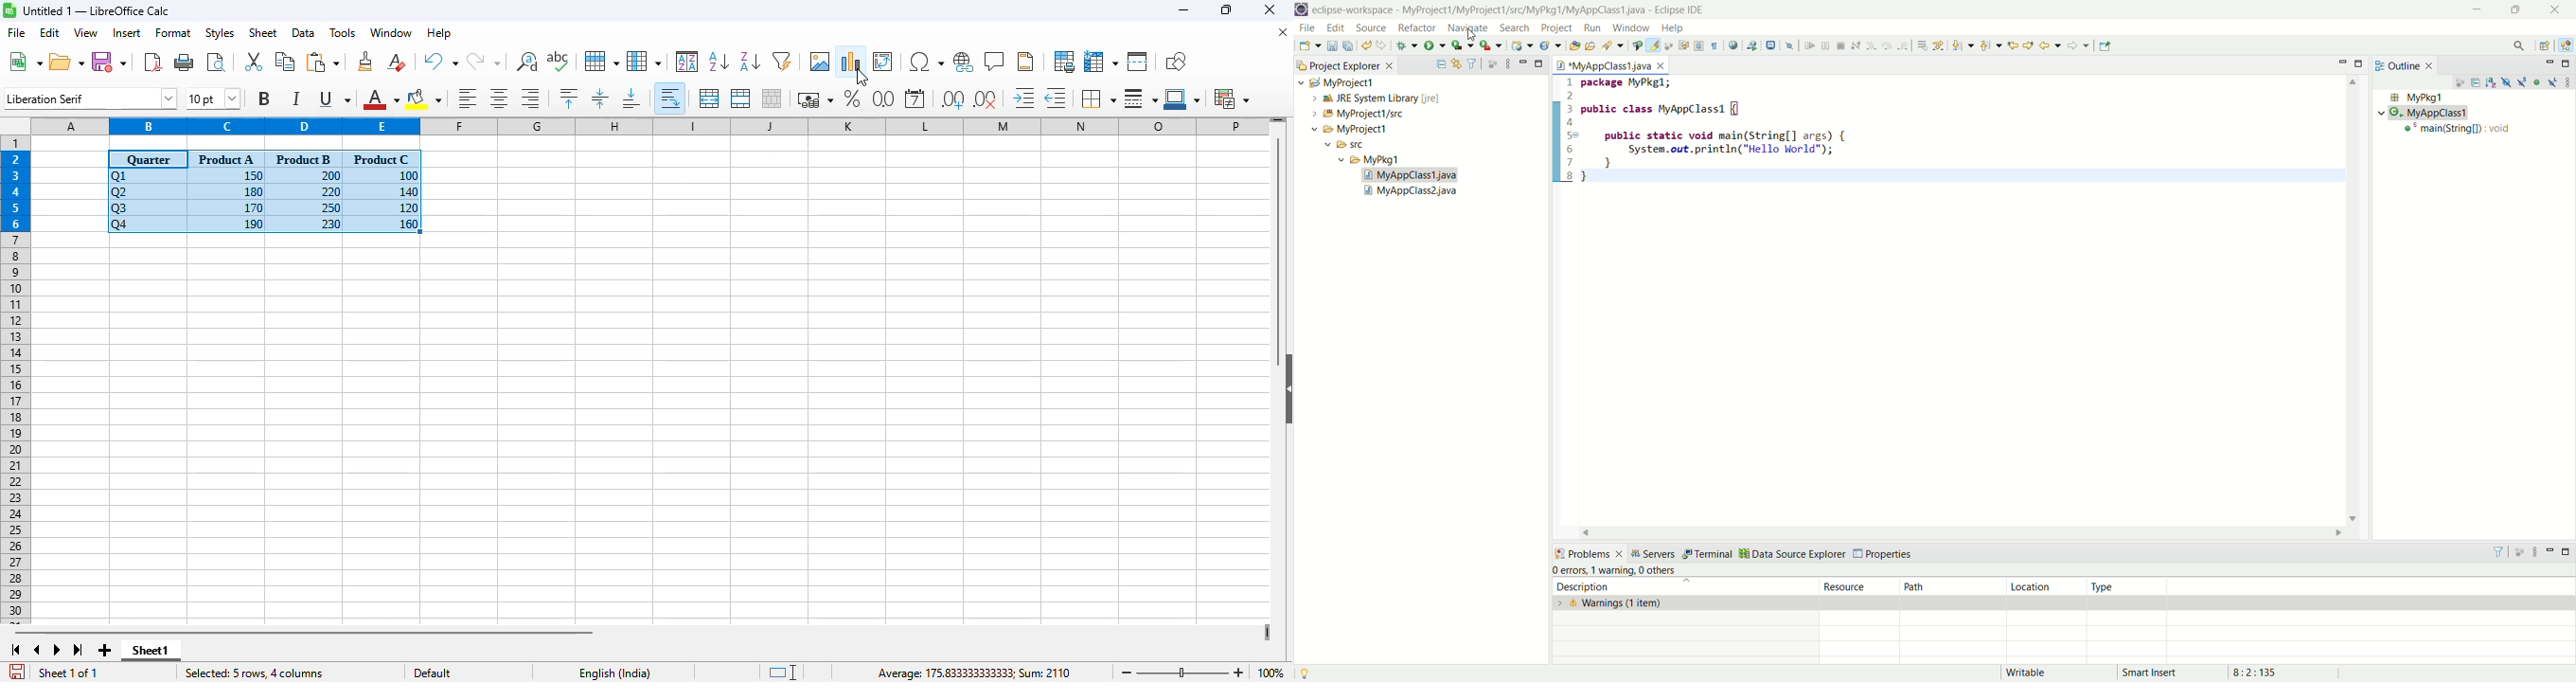 This screenshot has width=2576, height=700. What do you see at coordinates (500, 99) in the screenshot?
I see `align center` at bounding box center [500, 99].